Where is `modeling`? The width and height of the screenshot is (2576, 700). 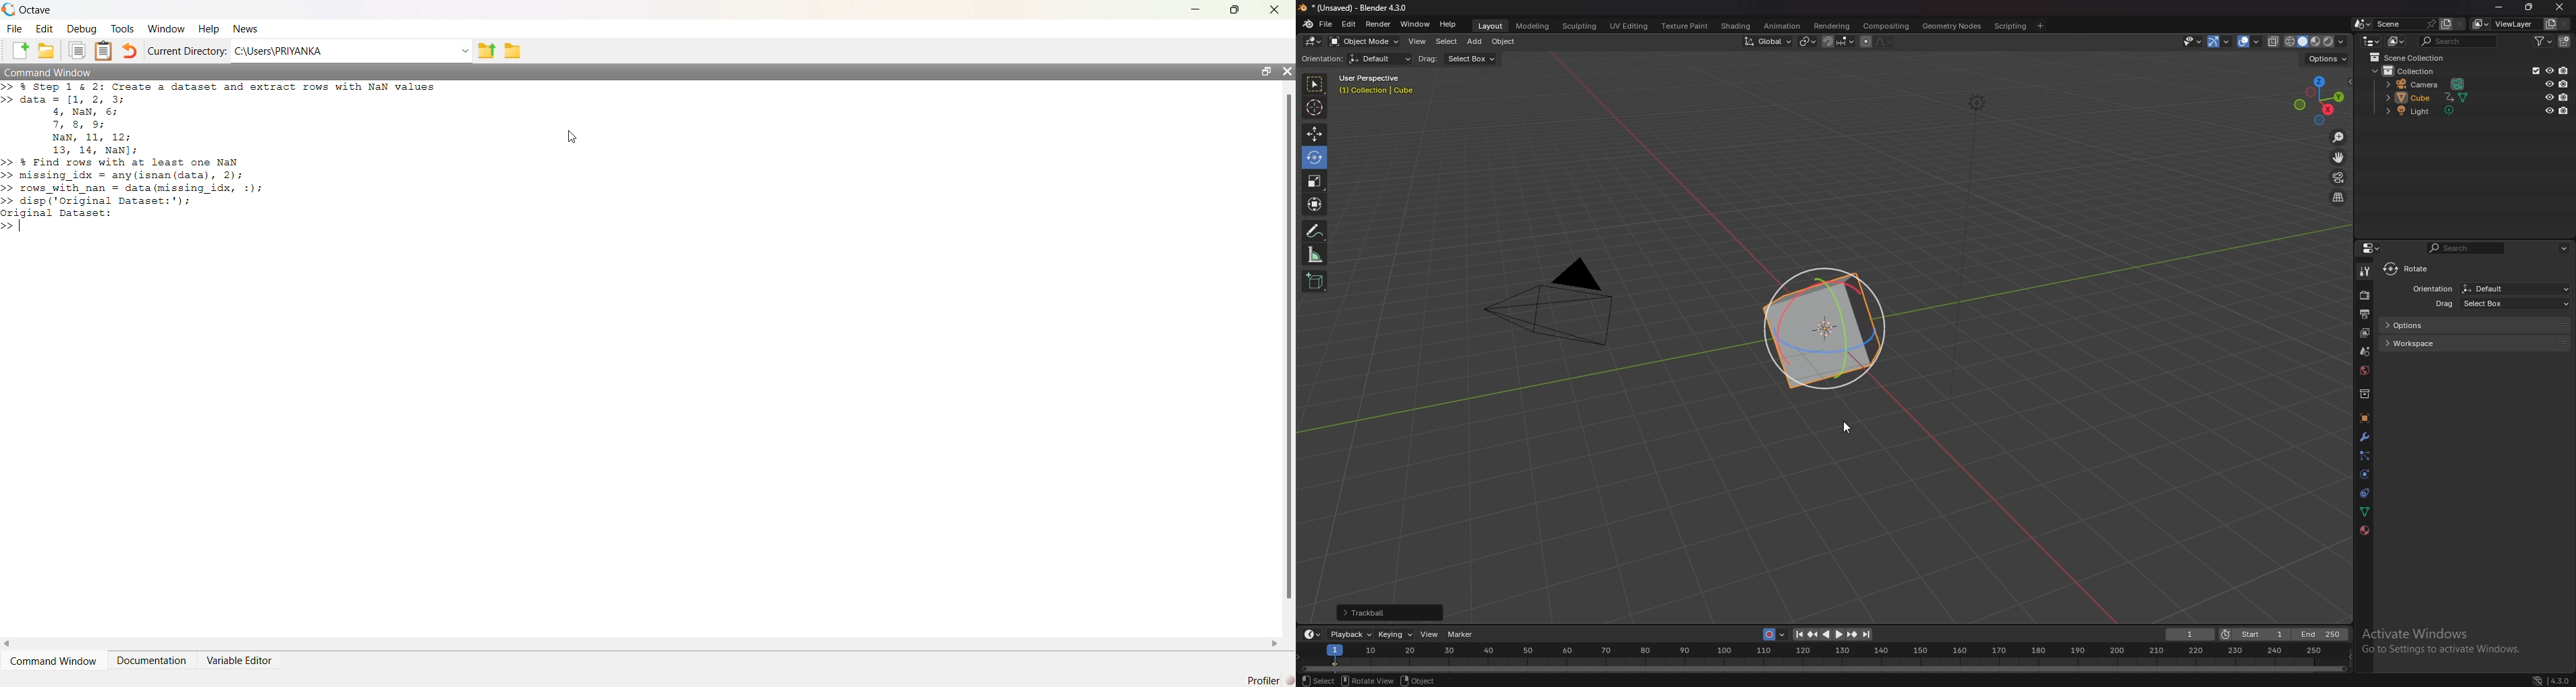 modeling is located at coordinates (1534, 27).